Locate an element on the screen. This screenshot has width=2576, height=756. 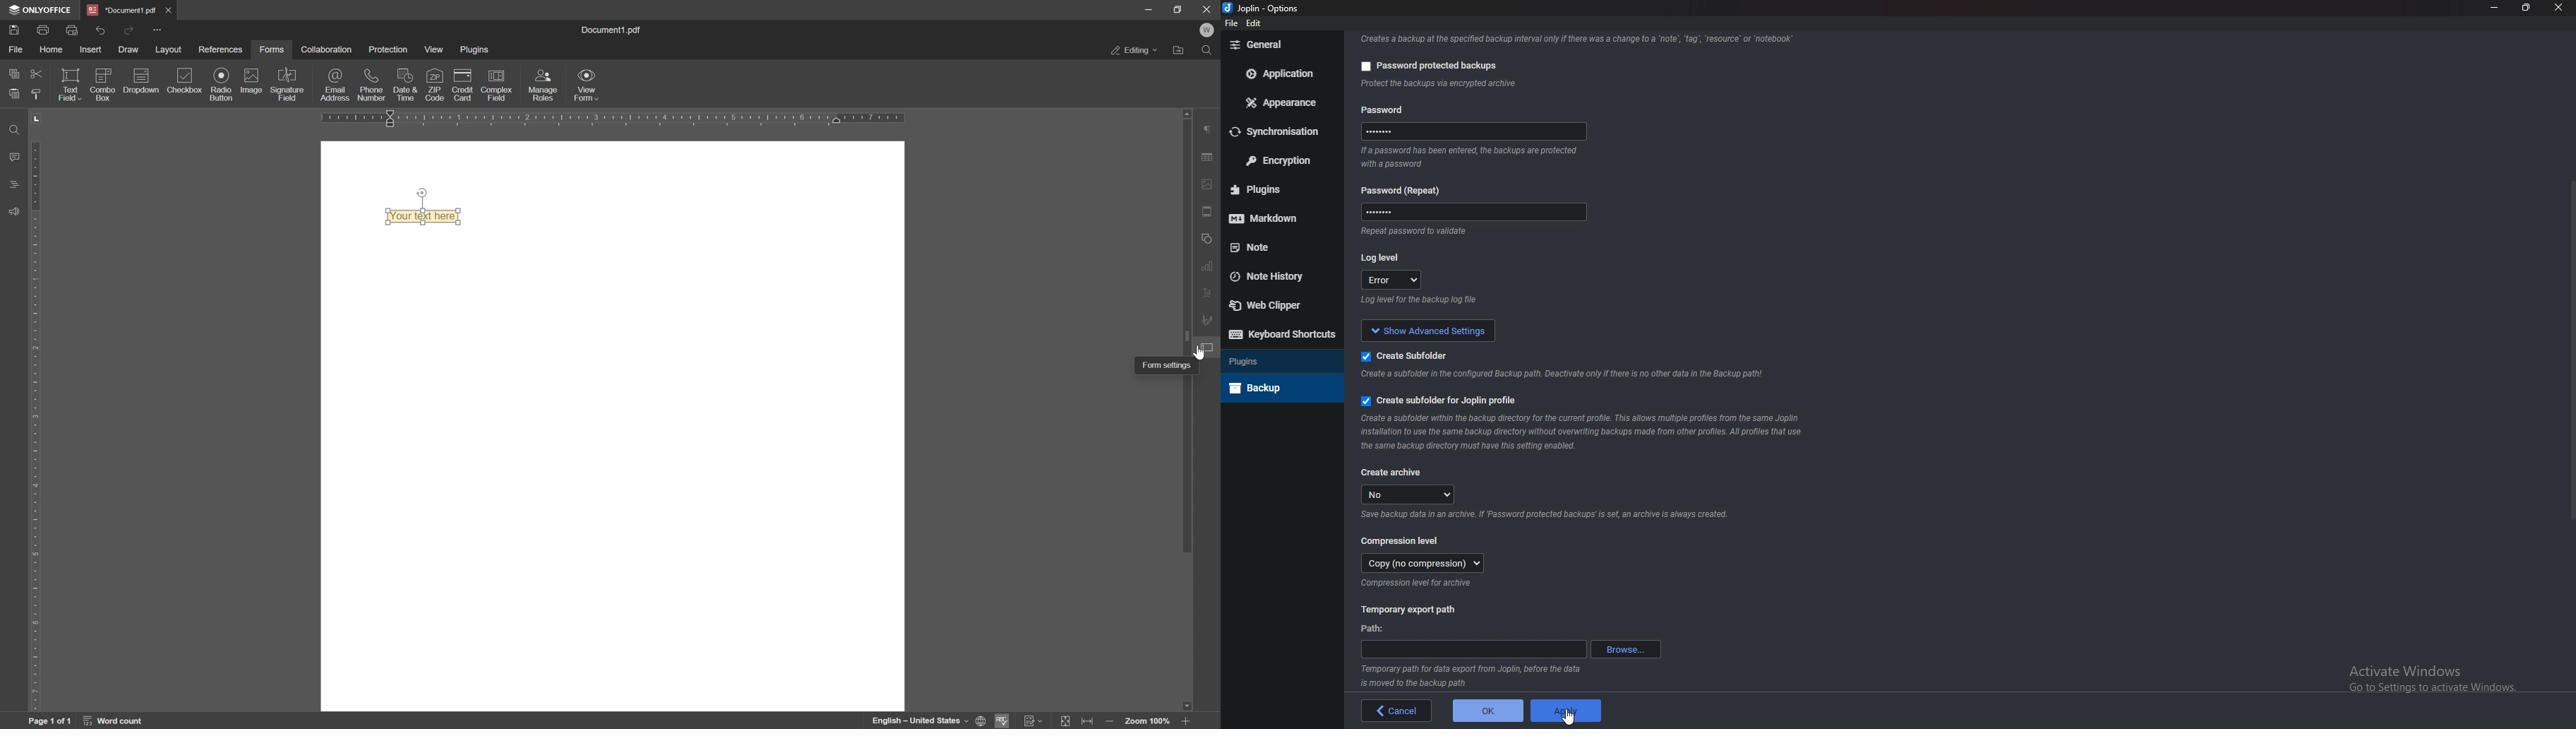
password protected backup is located at coordinates (1425, 64).